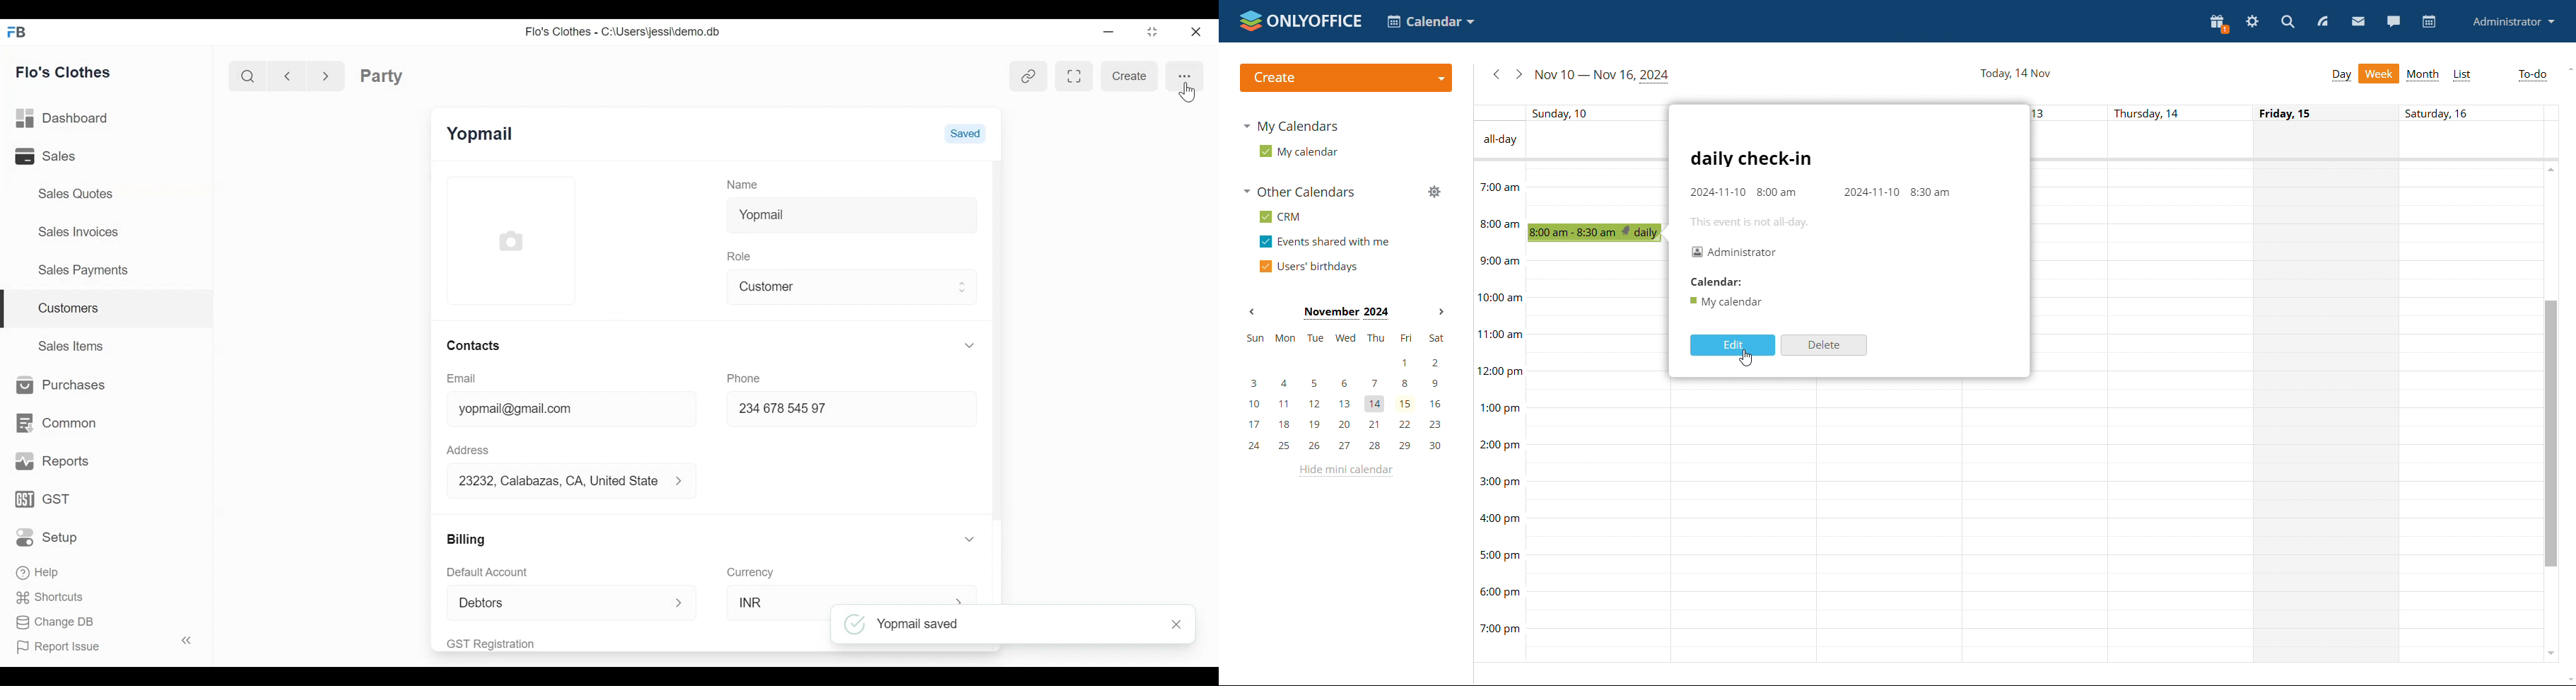 The width and height of the screenshot is (2576, 700). I want to click on Setup, so click(50, 537).